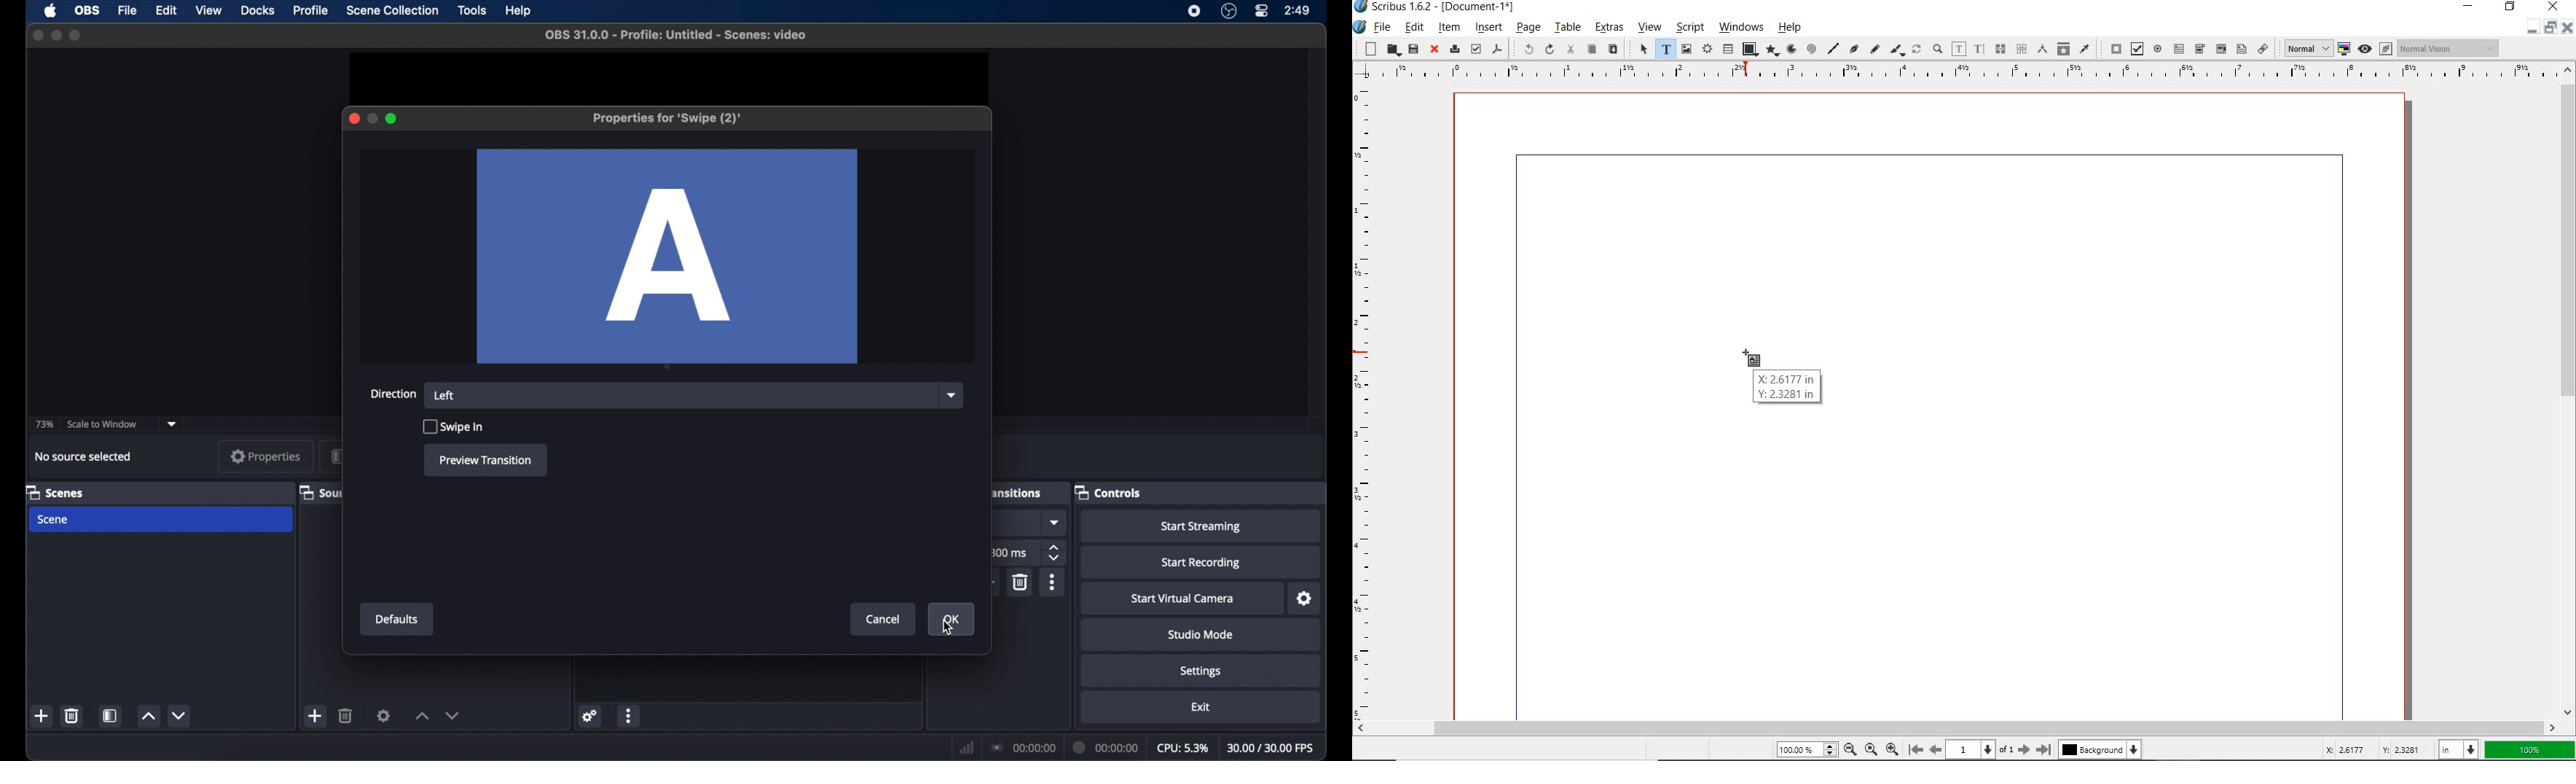 Image resolution: width=2576 pixels, height=784 pixels. What do you see at coordinates (373, 118) in the screenshot?
I see `minimize` at bounding box center [373, 118].